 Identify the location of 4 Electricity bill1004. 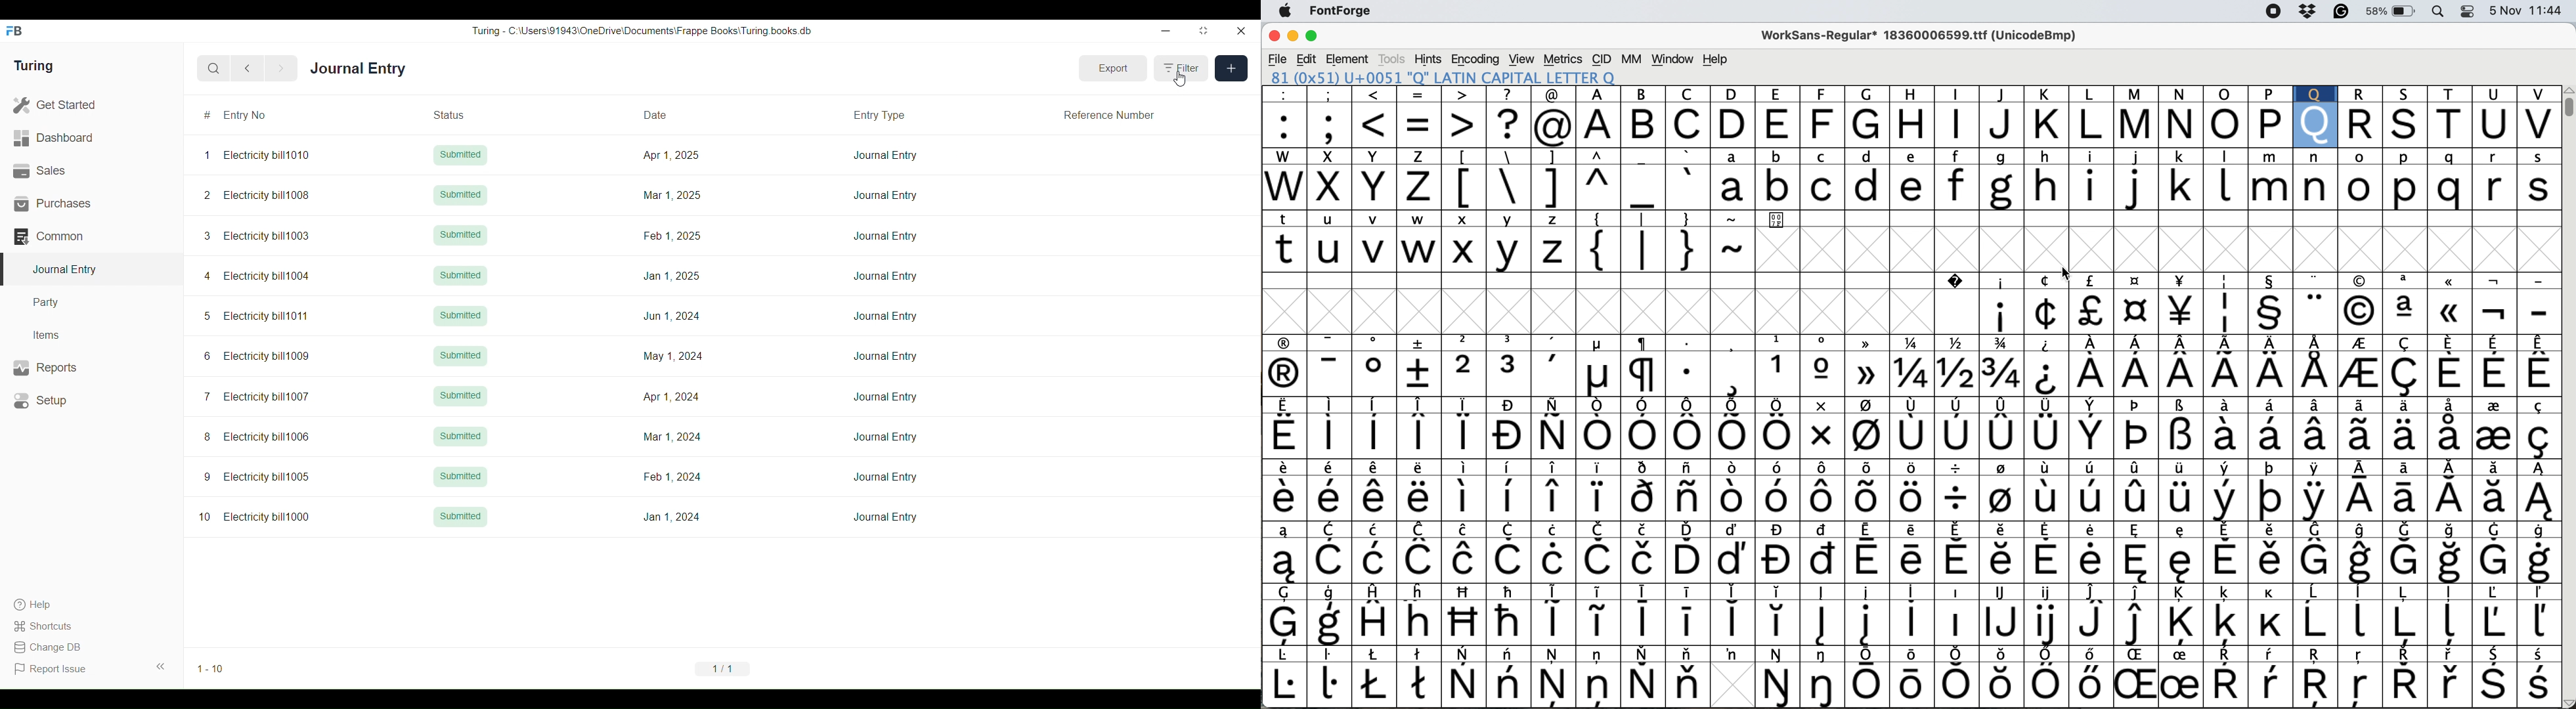
(257, 276).